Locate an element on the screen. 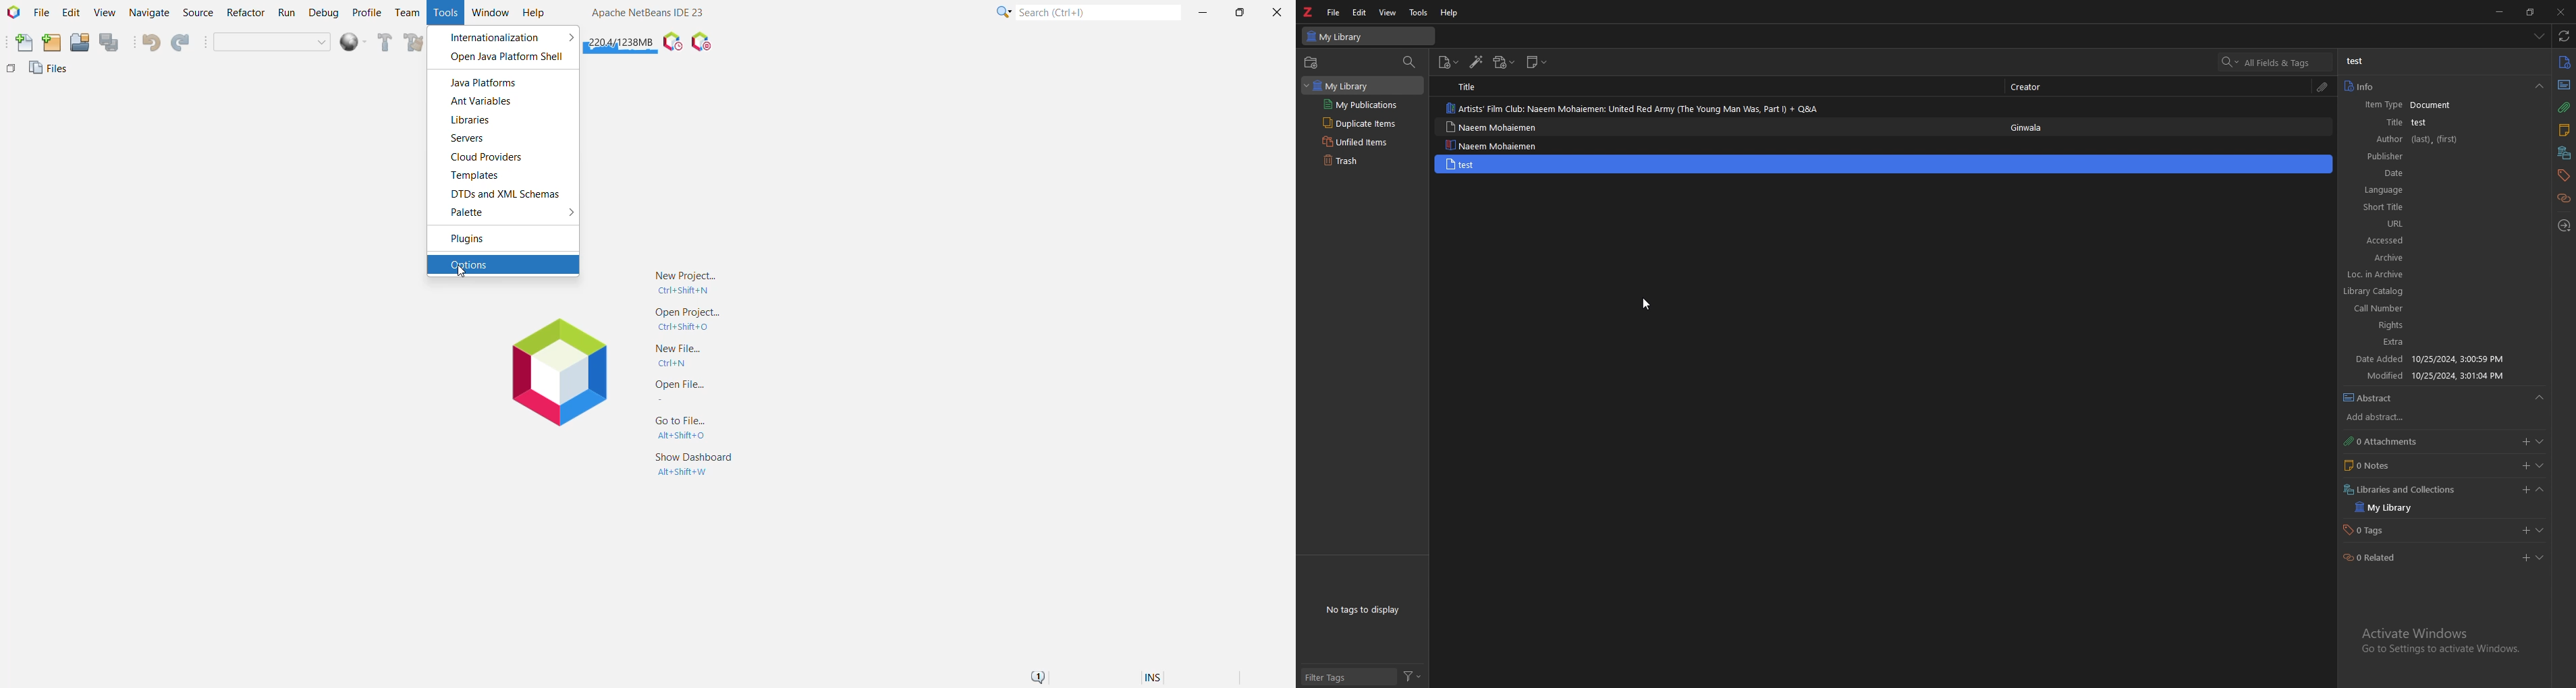  Libraries and Collection is located at coordinates (2399, 490).